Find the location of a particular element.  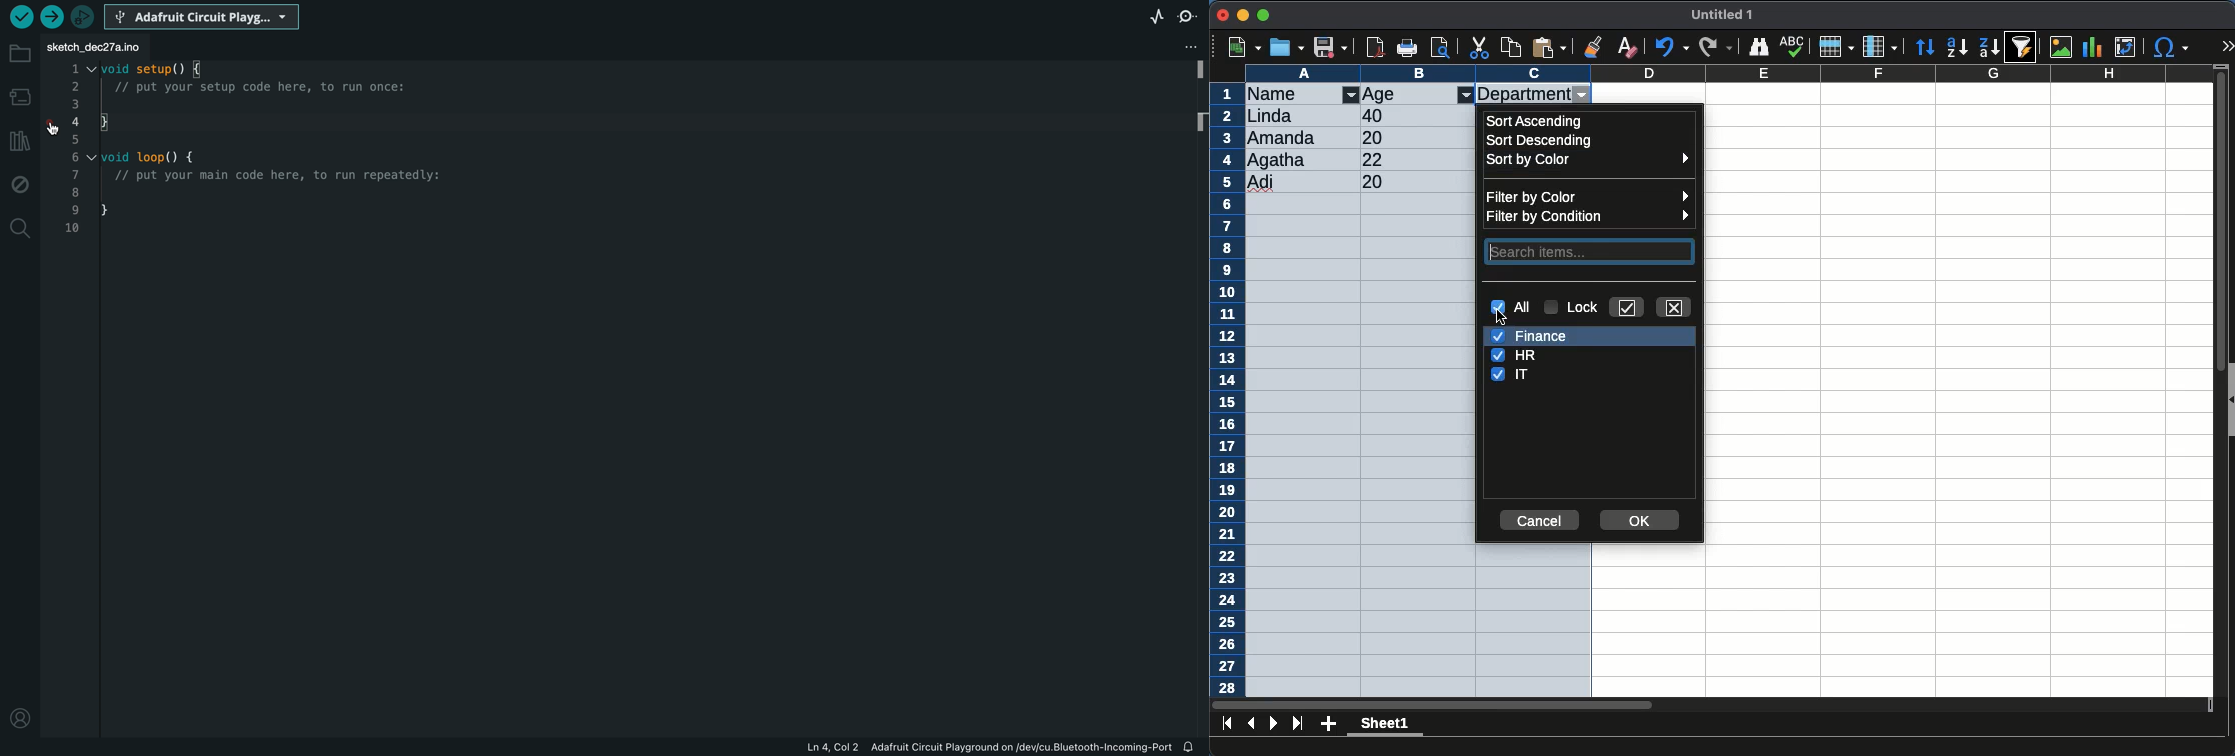

amanda is located at coordinates (1283, 137).